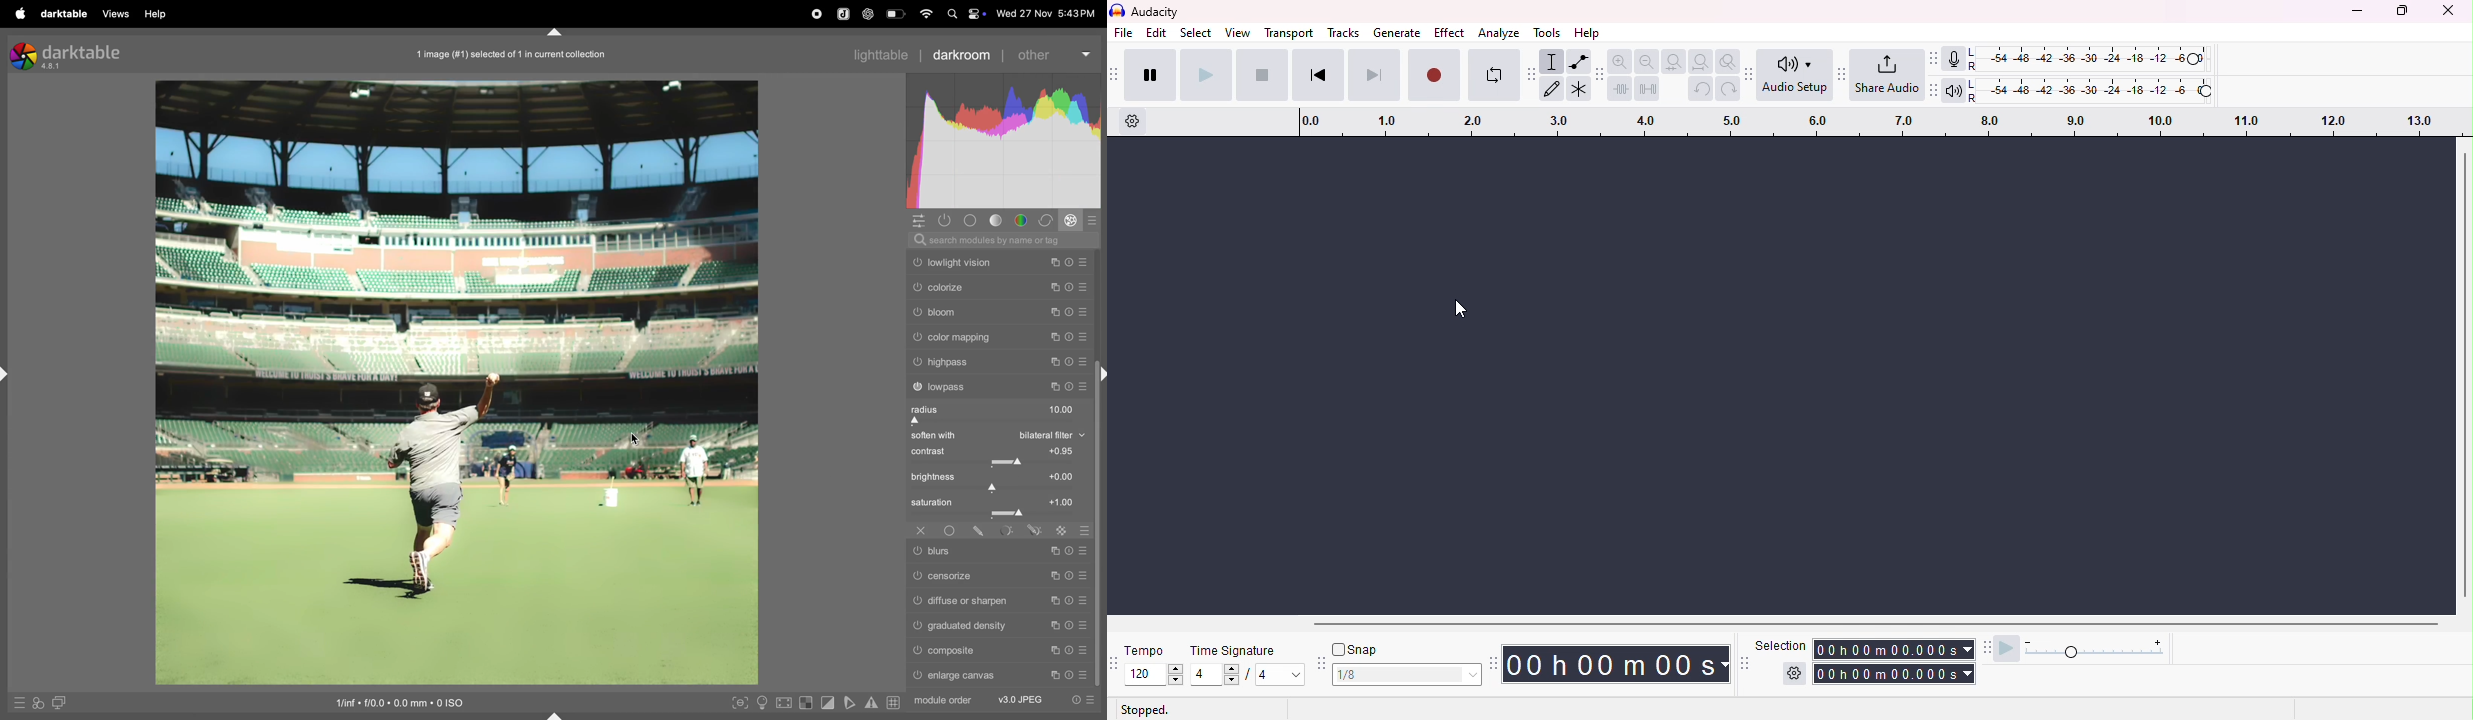  I want to click on toggle high quality processing, so click(786, 702).